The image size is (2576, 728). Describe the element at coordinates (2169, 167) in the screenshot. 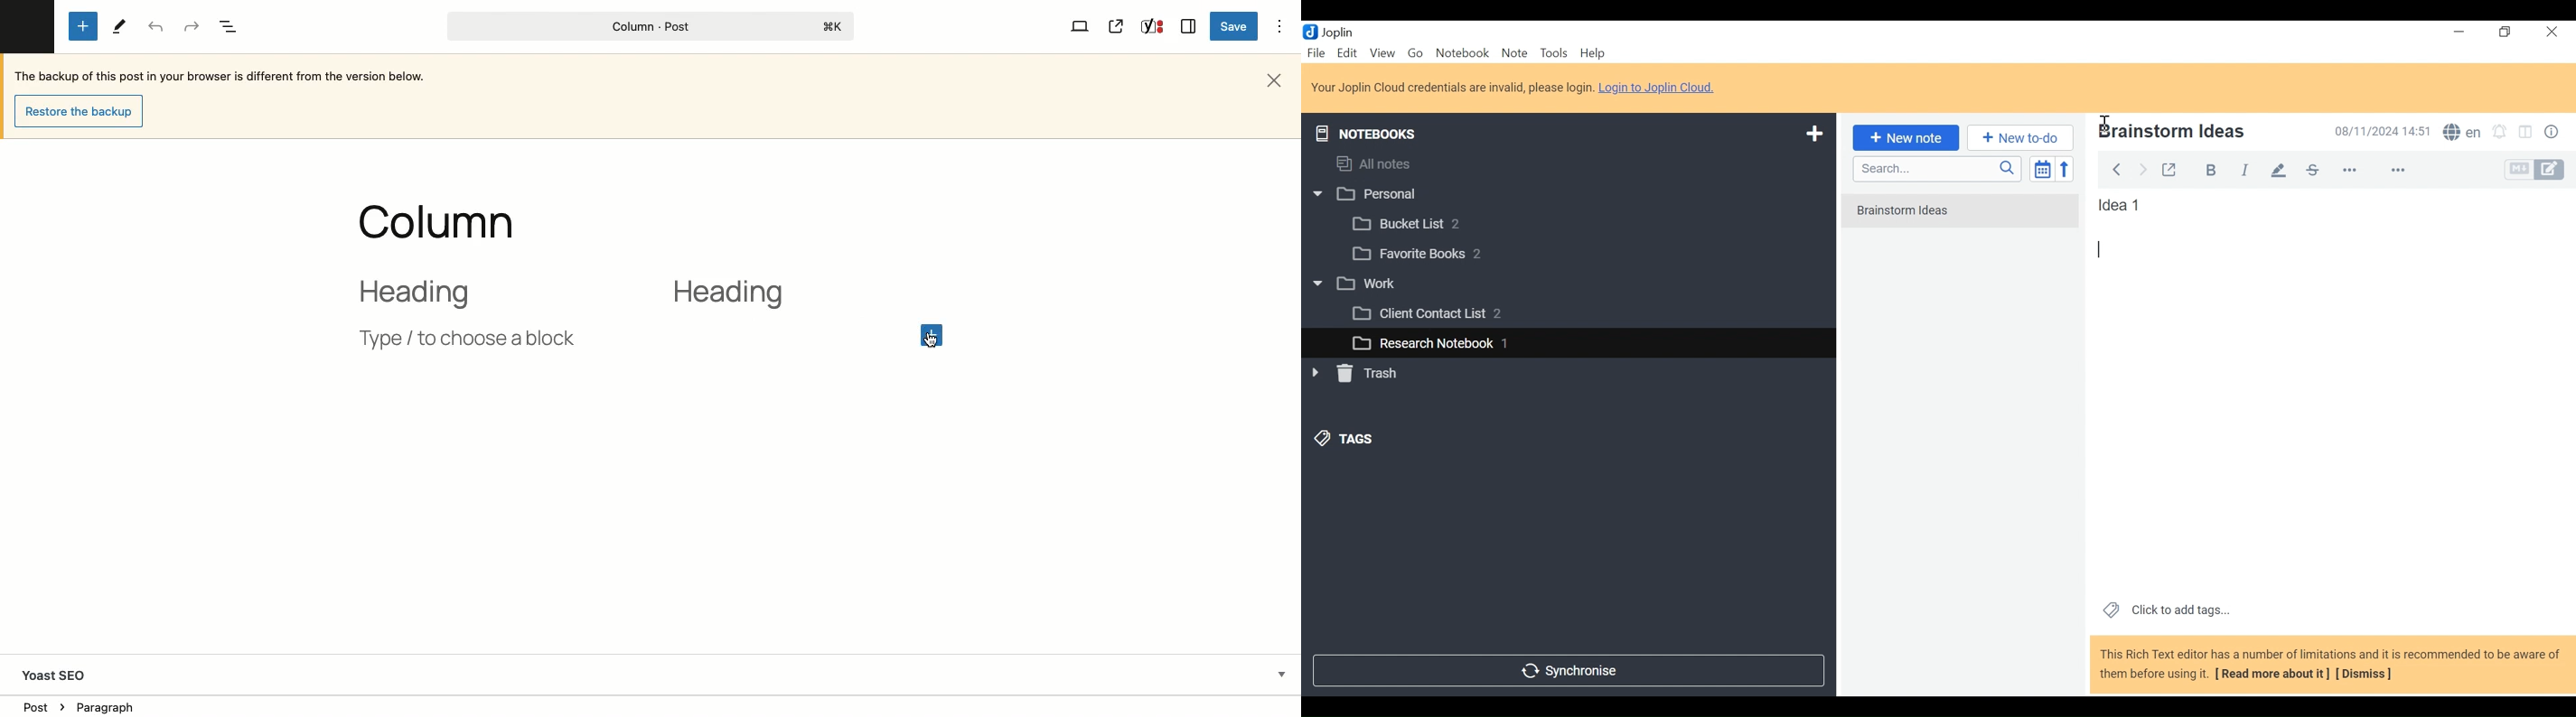

I see `Toggle external editing` at that location.